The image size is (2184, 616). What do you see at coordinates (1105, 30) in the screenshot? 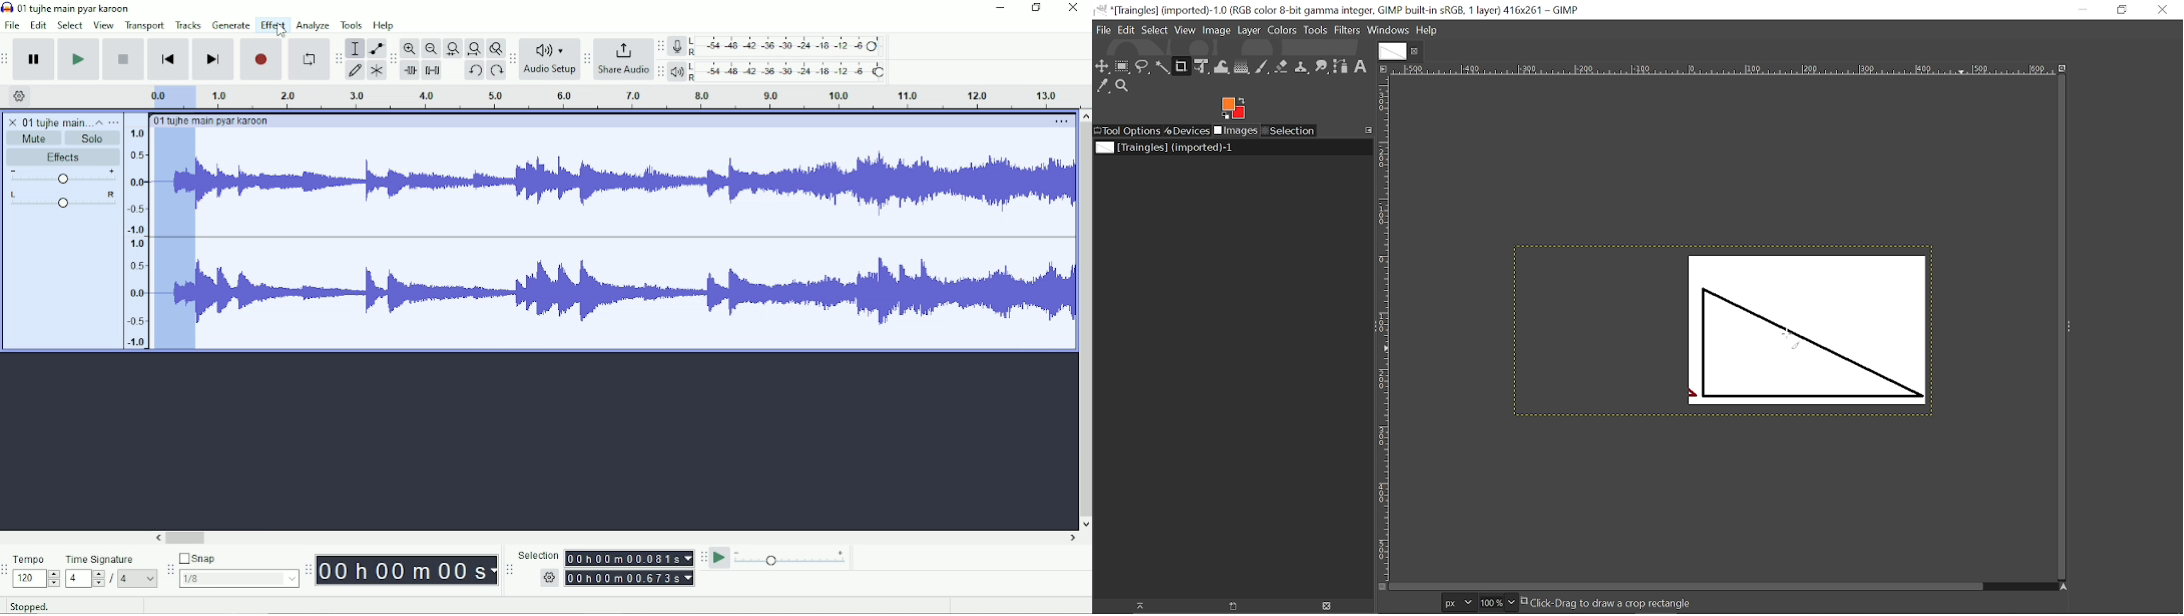
I see `File` at bounding box center [1105, 30].